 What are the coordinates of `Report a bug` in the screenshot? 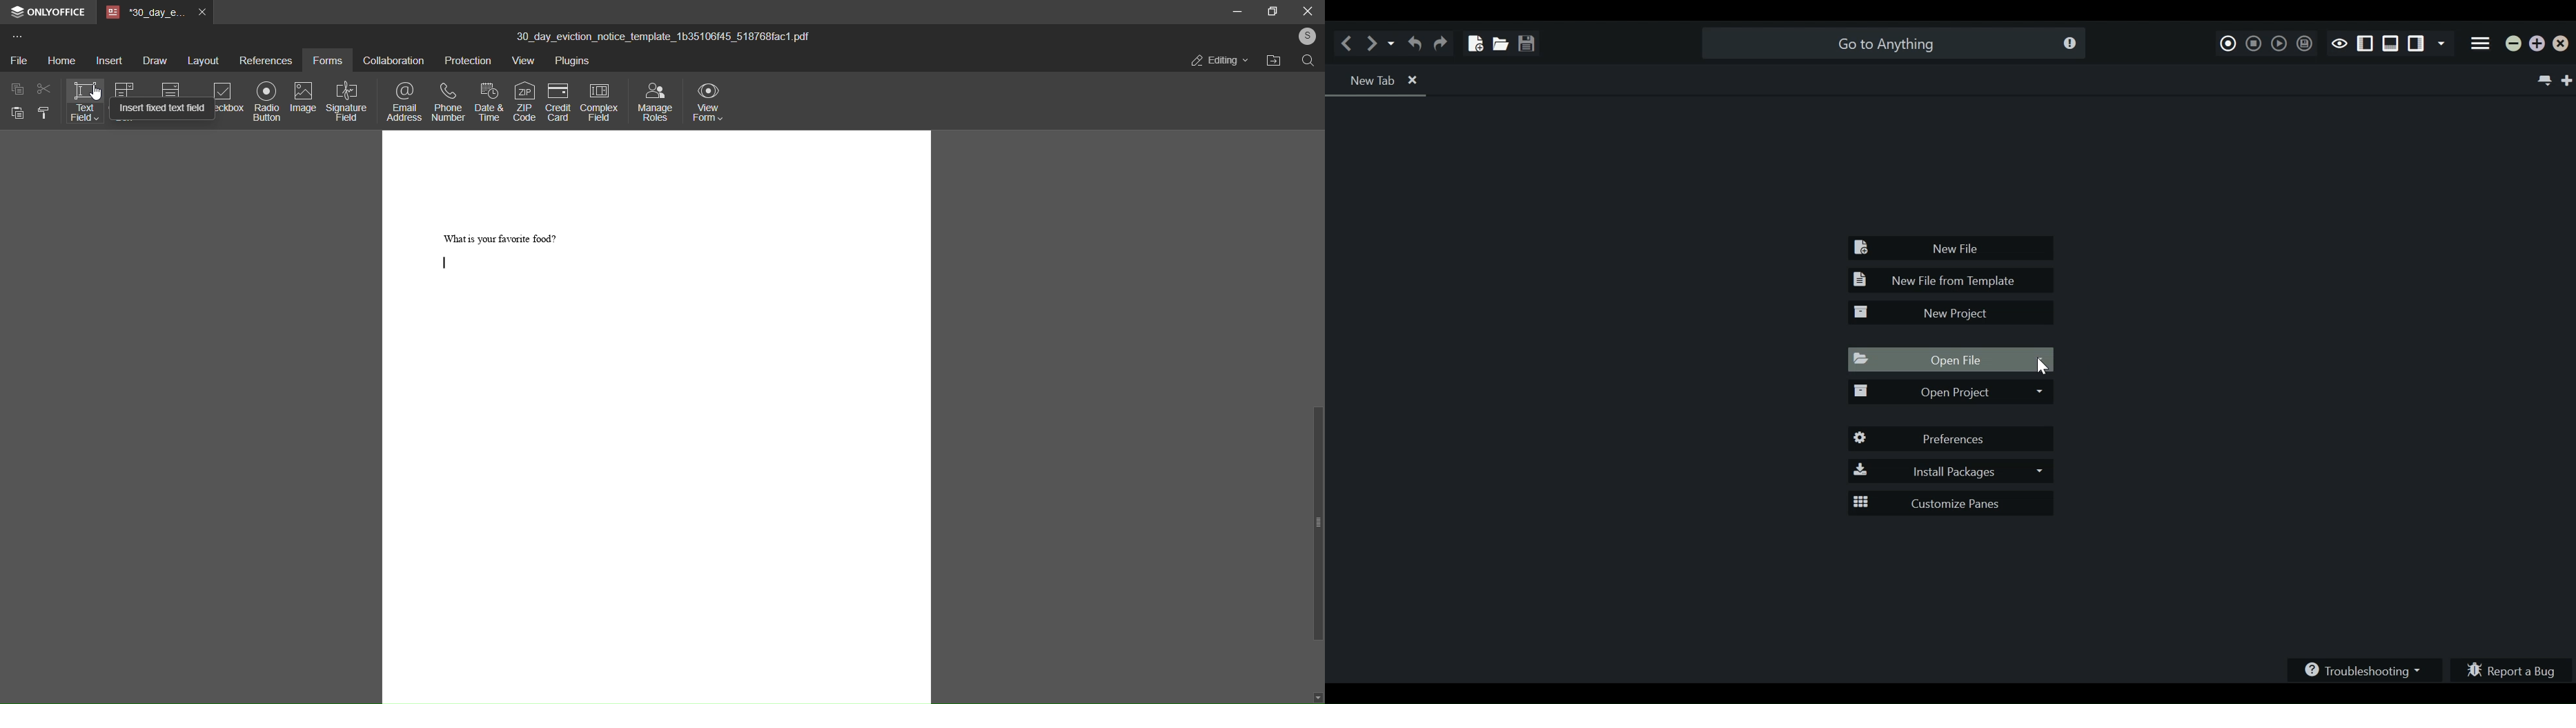 It's located at (2514, 668).